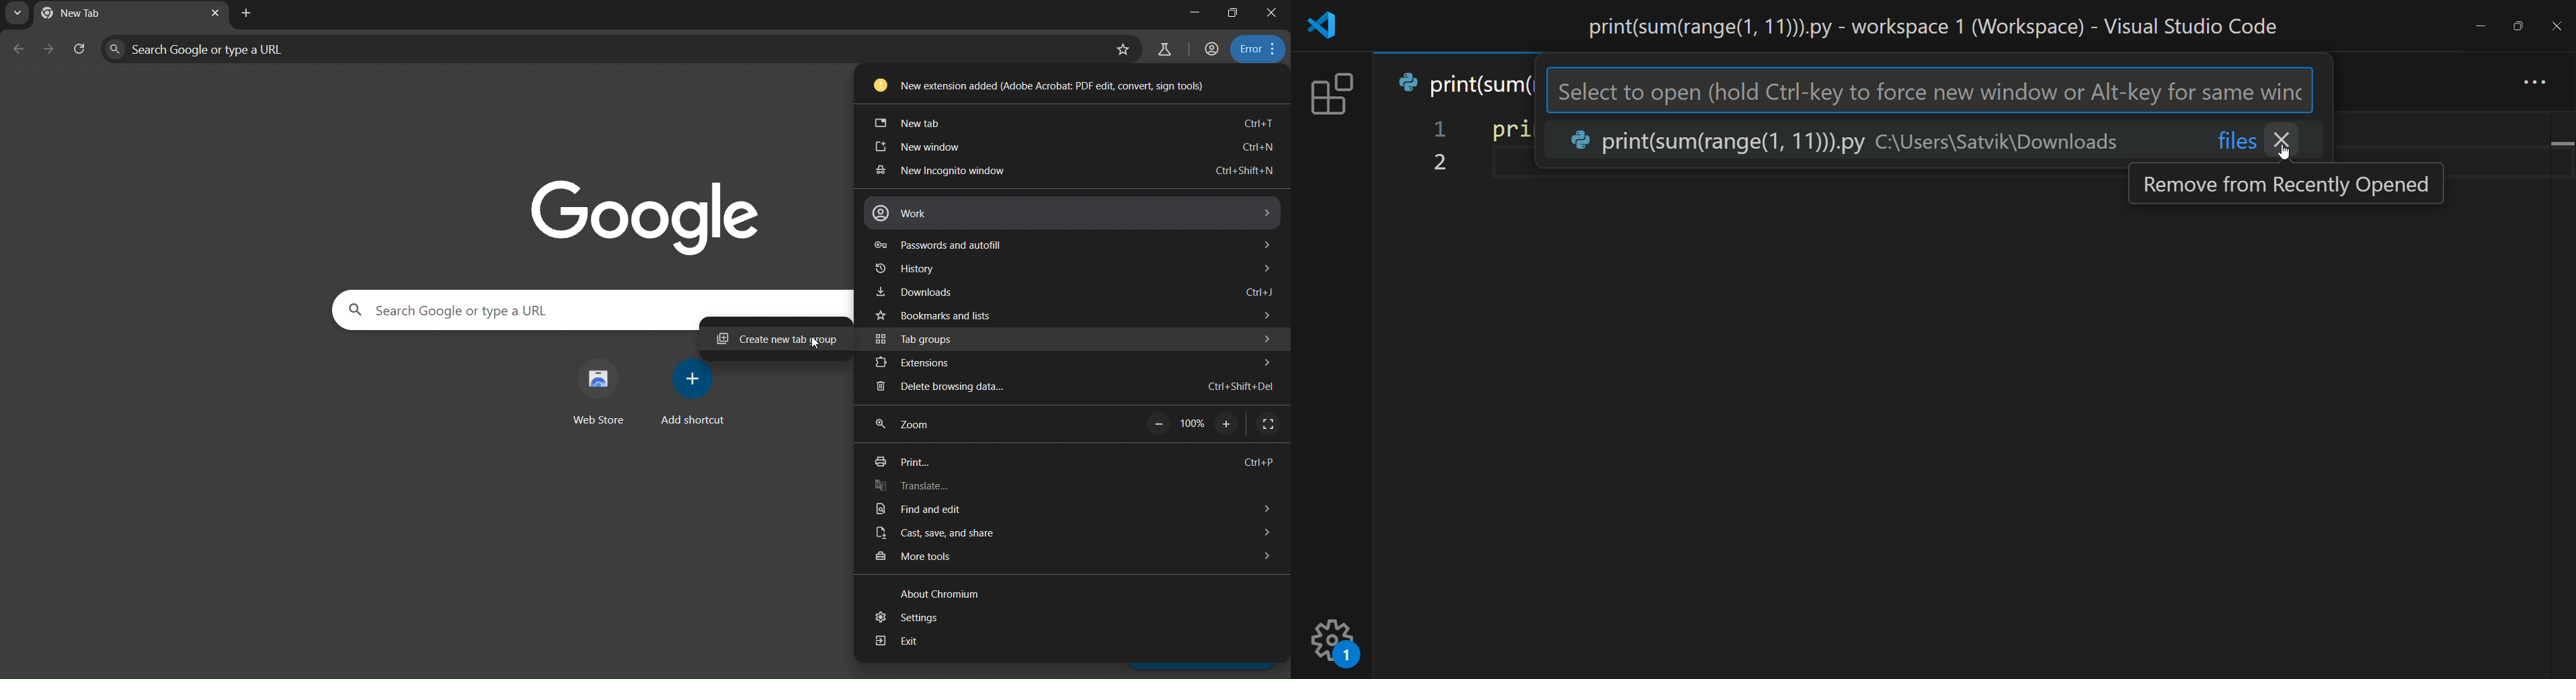 The height and width of the screenshot is (700, 2576). What do you see at coordinates (770, 338) in the screenshot?
I see `create new tab group` at bounding box center [770, 338].